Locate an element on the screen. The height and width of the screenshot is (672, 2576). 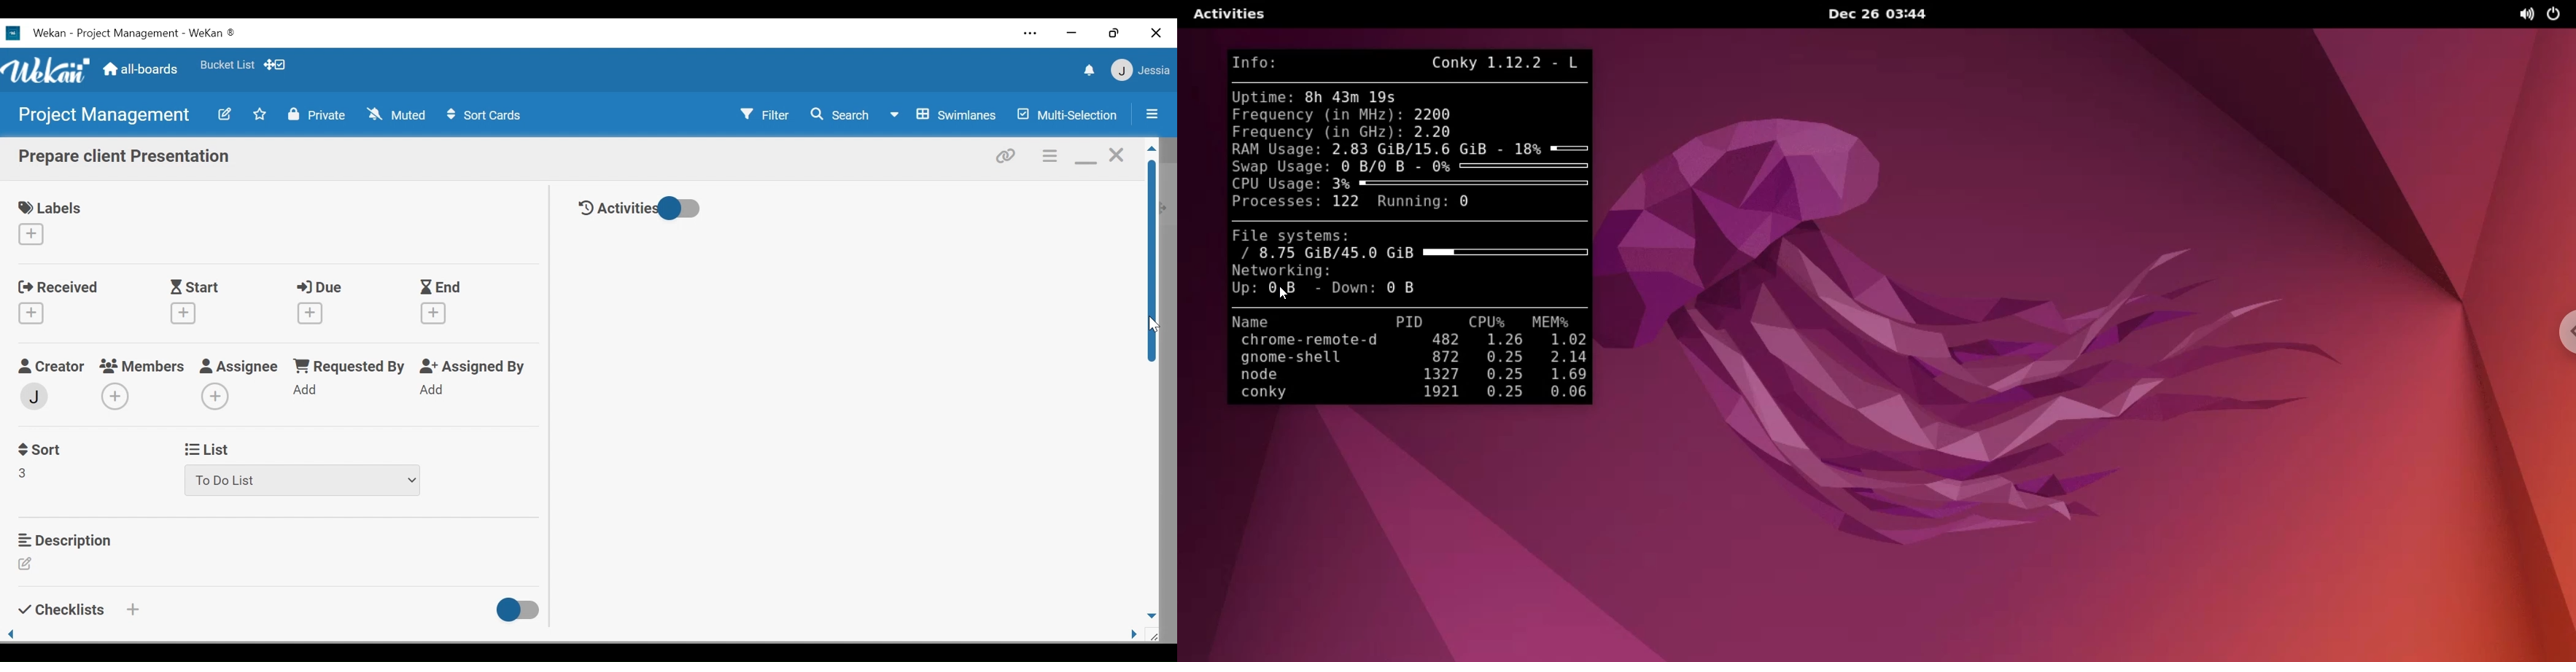
close is located at coordinates (1117, 156).